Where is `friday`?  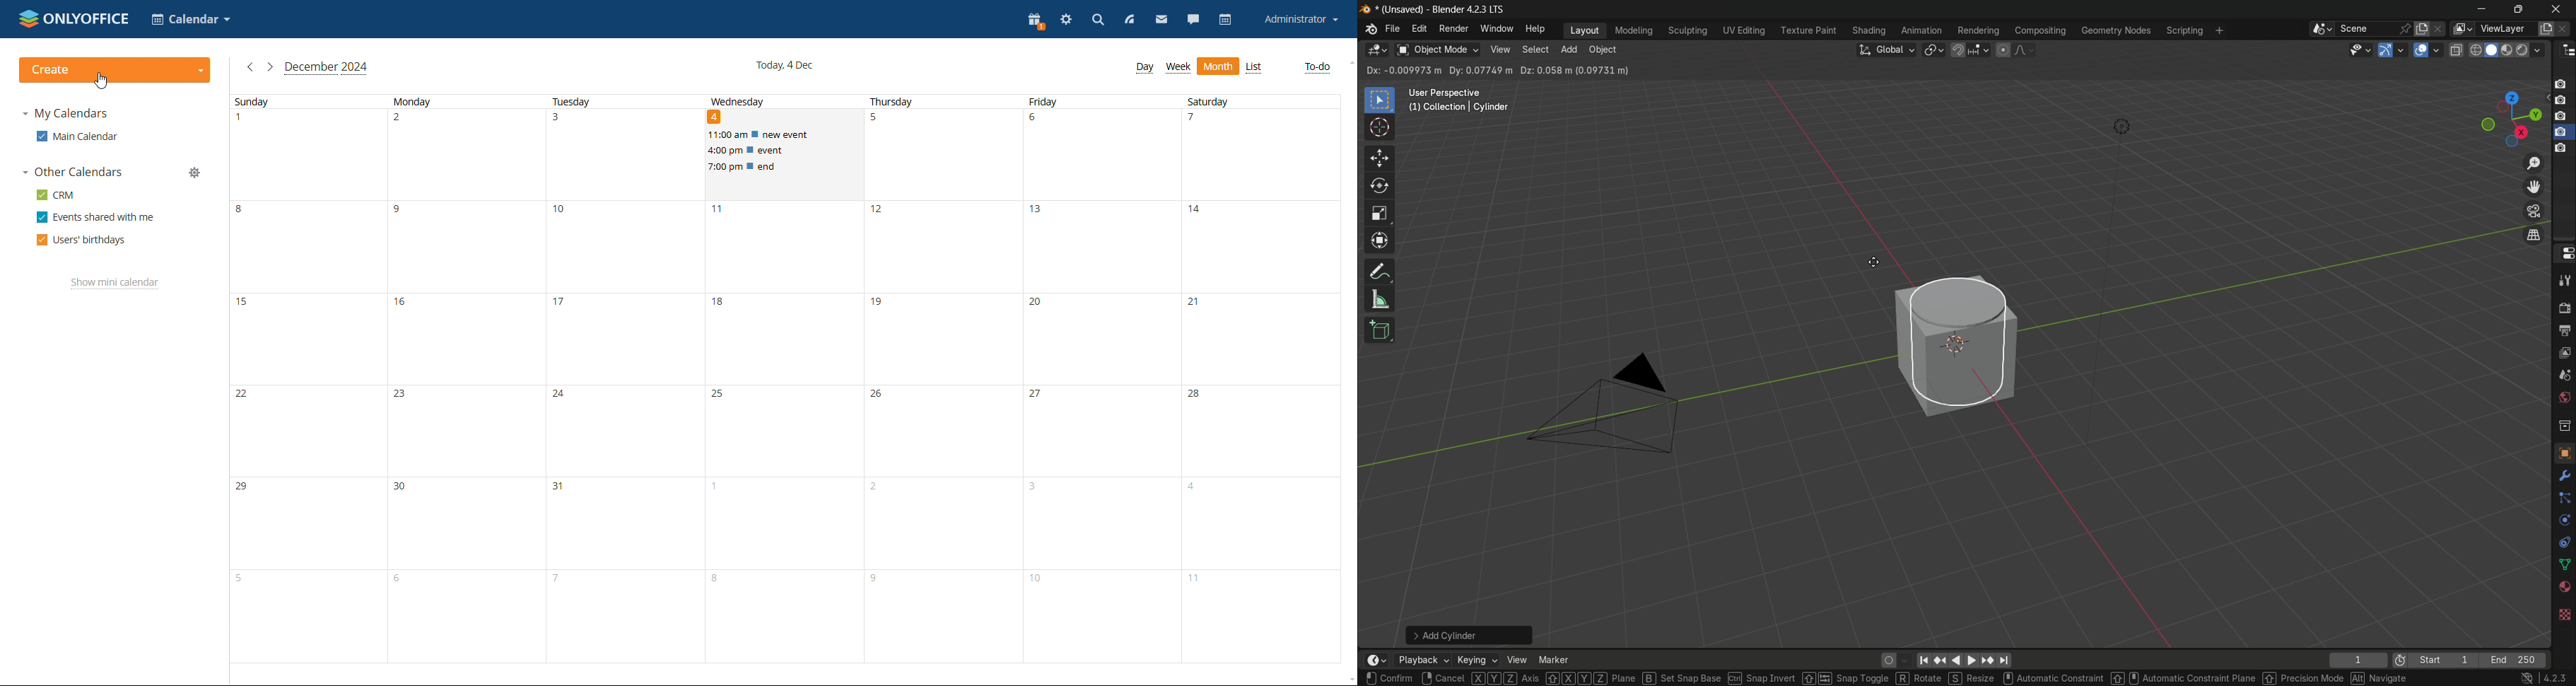 friday is located at coordinates (1104, 379).